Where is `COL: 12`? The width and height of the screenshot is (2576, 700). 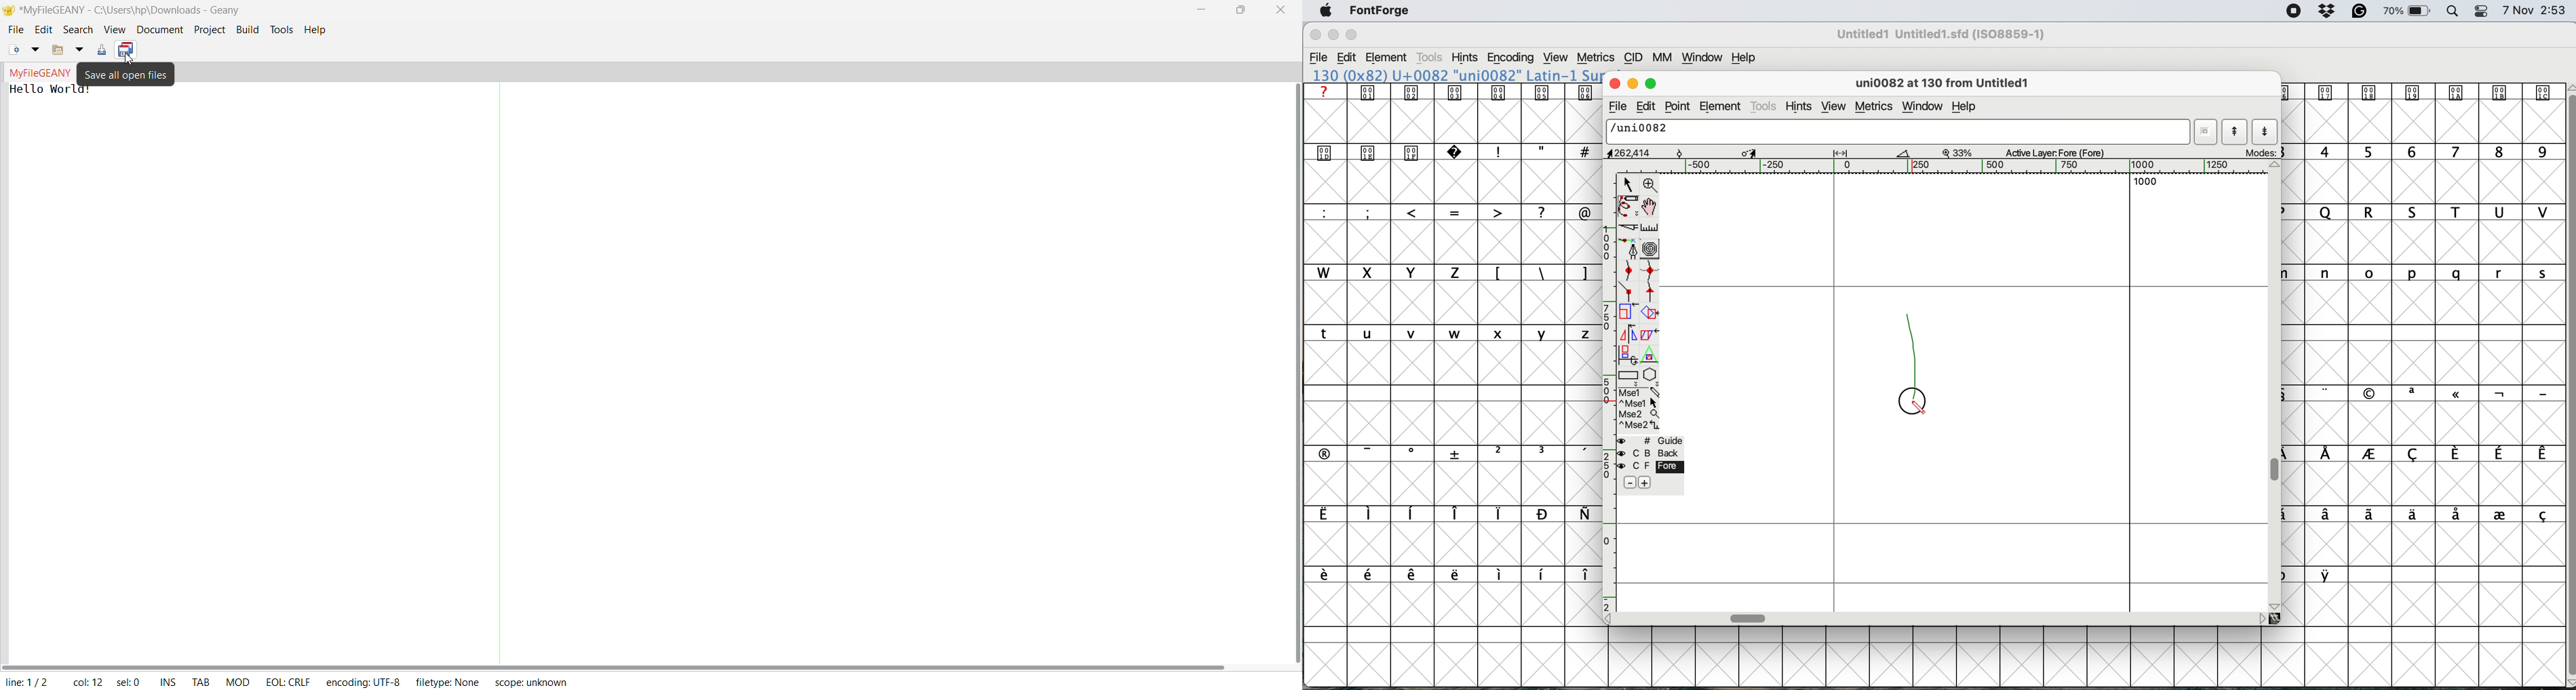
COL: 12 is located at coordinates (84, 681).